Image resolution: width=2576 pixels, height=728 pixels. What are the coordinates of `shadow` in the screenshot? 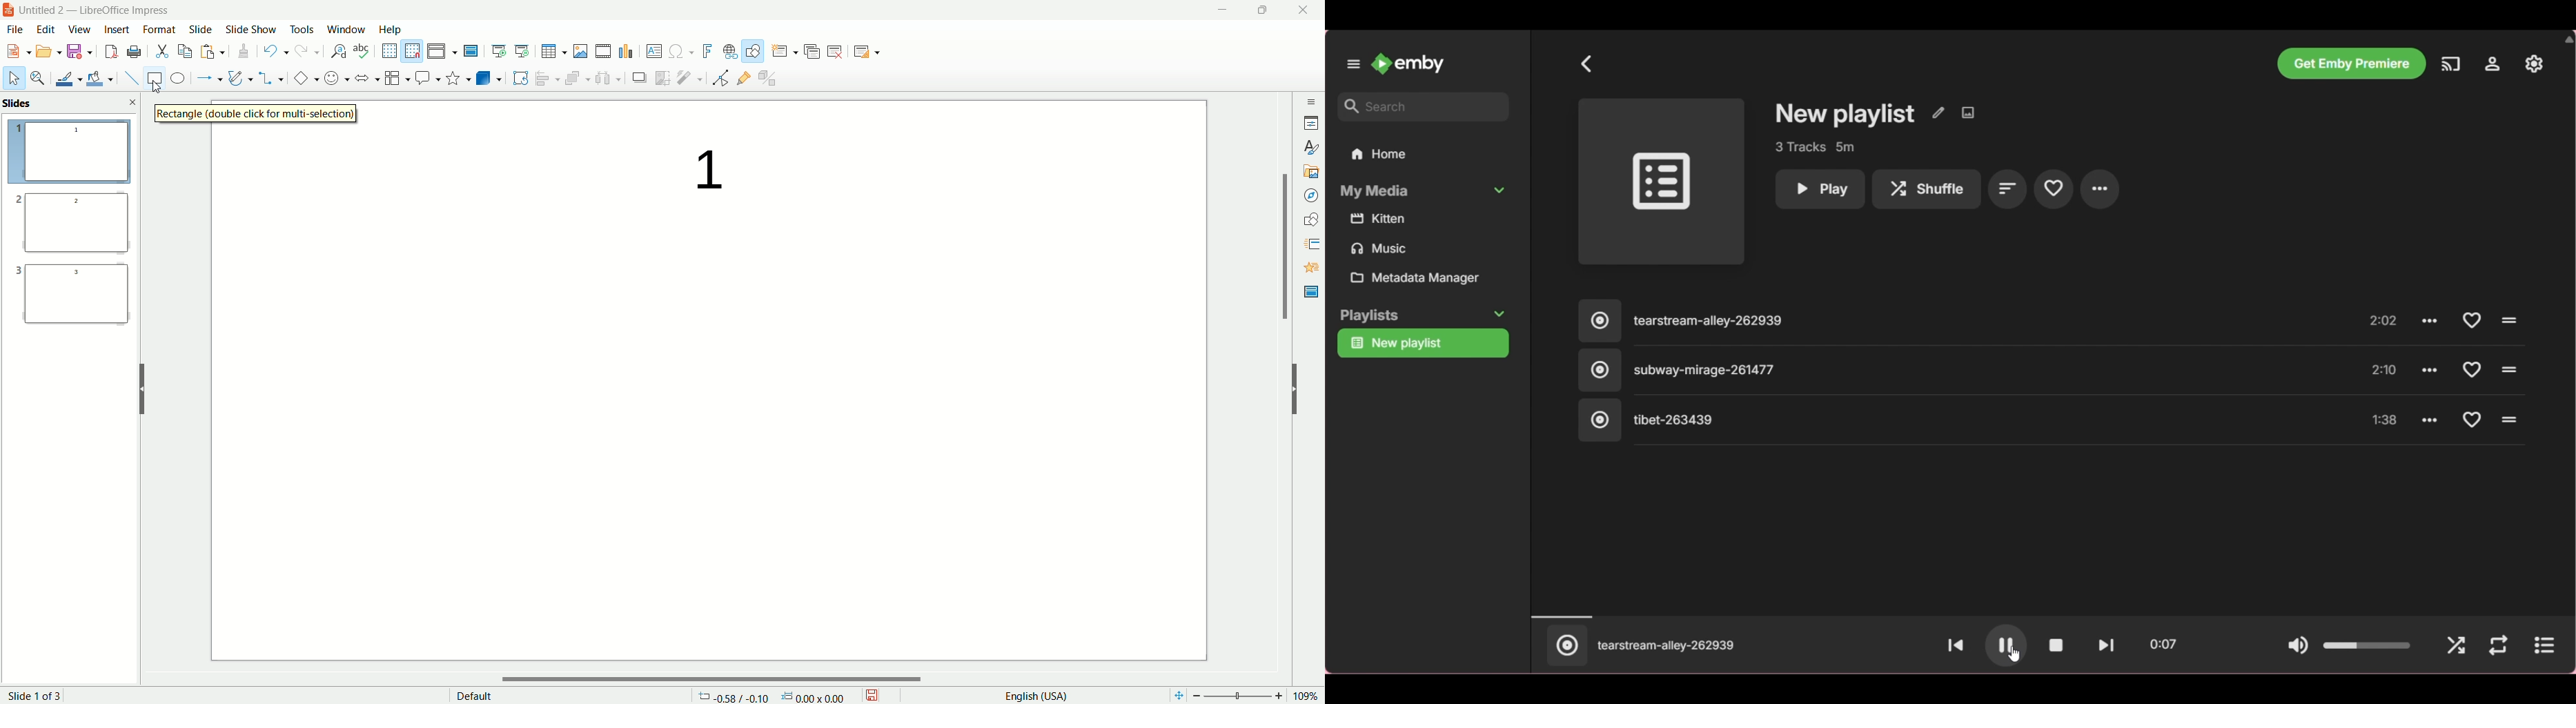 It's located at (641, 79).